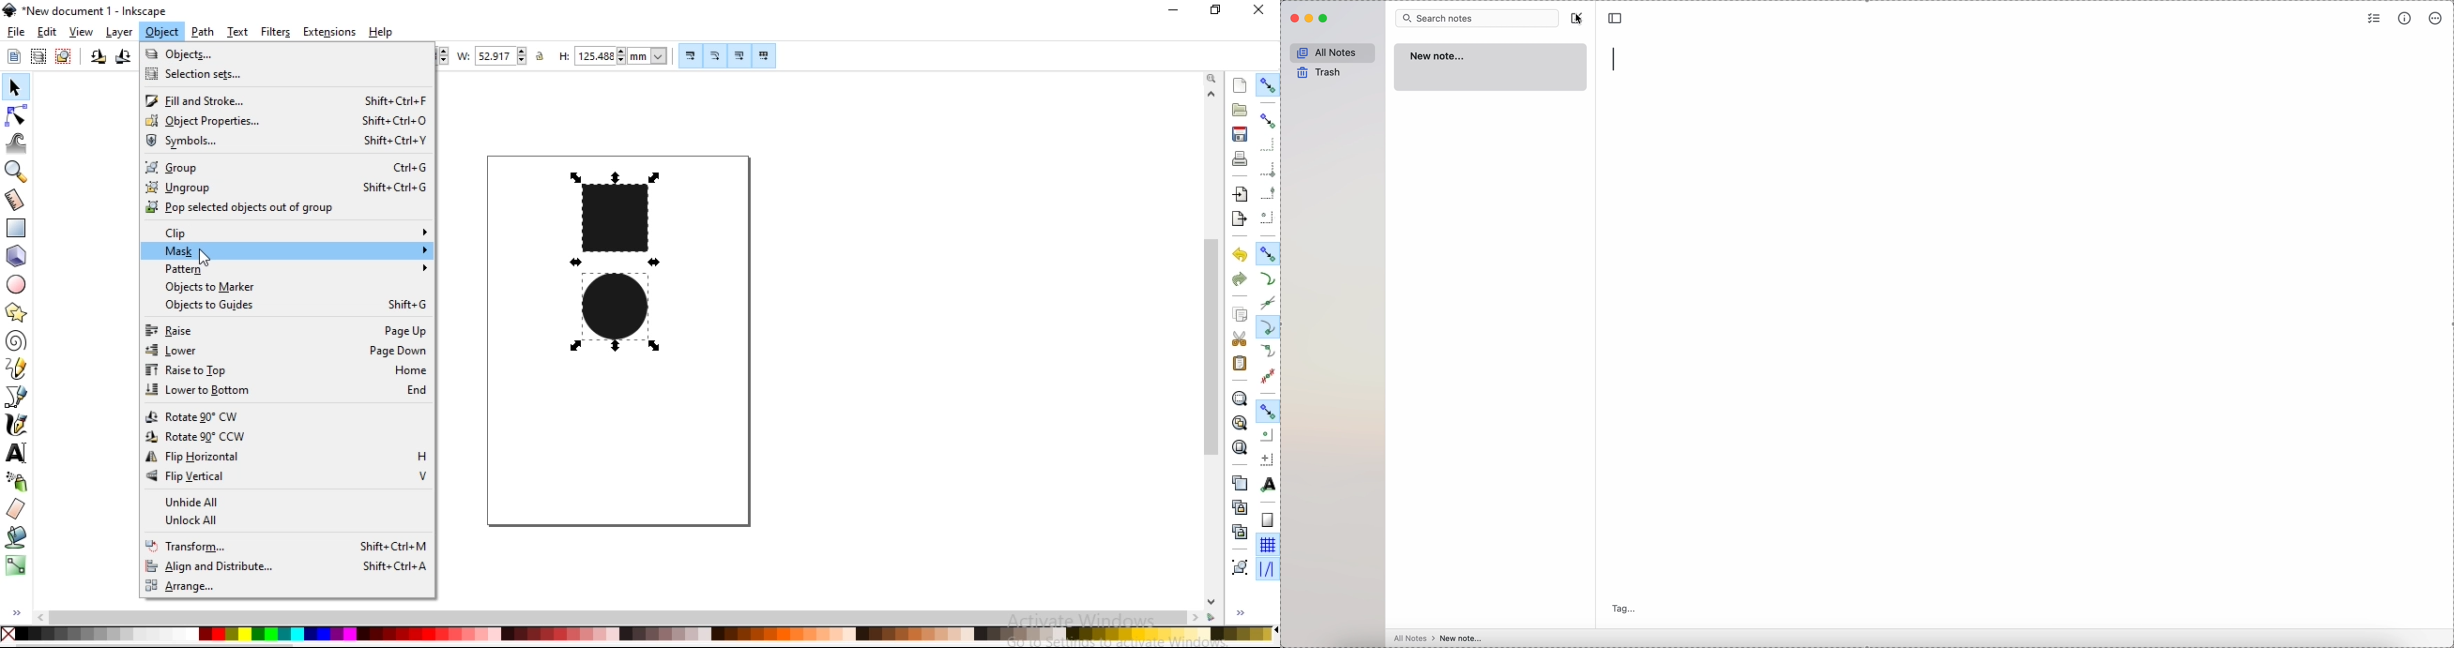  Describe the element at coordinates (17, 32) in the screenshot. I see `file` at that location.